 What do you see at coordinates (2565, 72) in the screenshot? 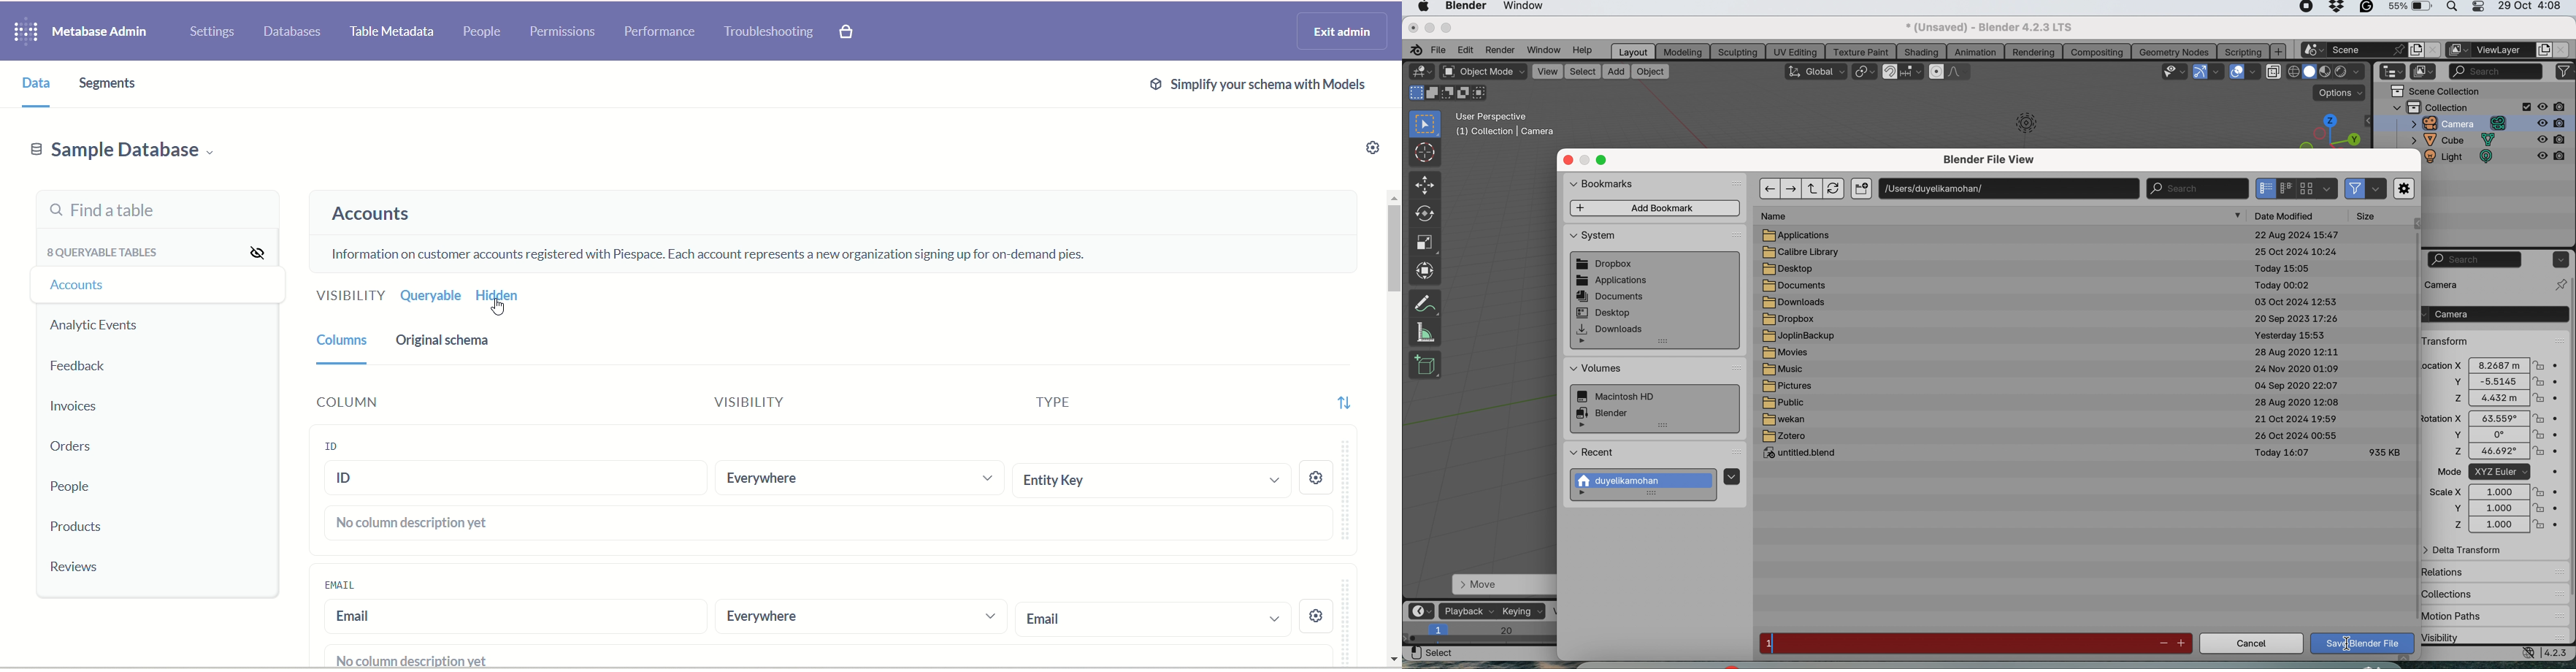
I see `filters` at bounding box center [2565, 72].